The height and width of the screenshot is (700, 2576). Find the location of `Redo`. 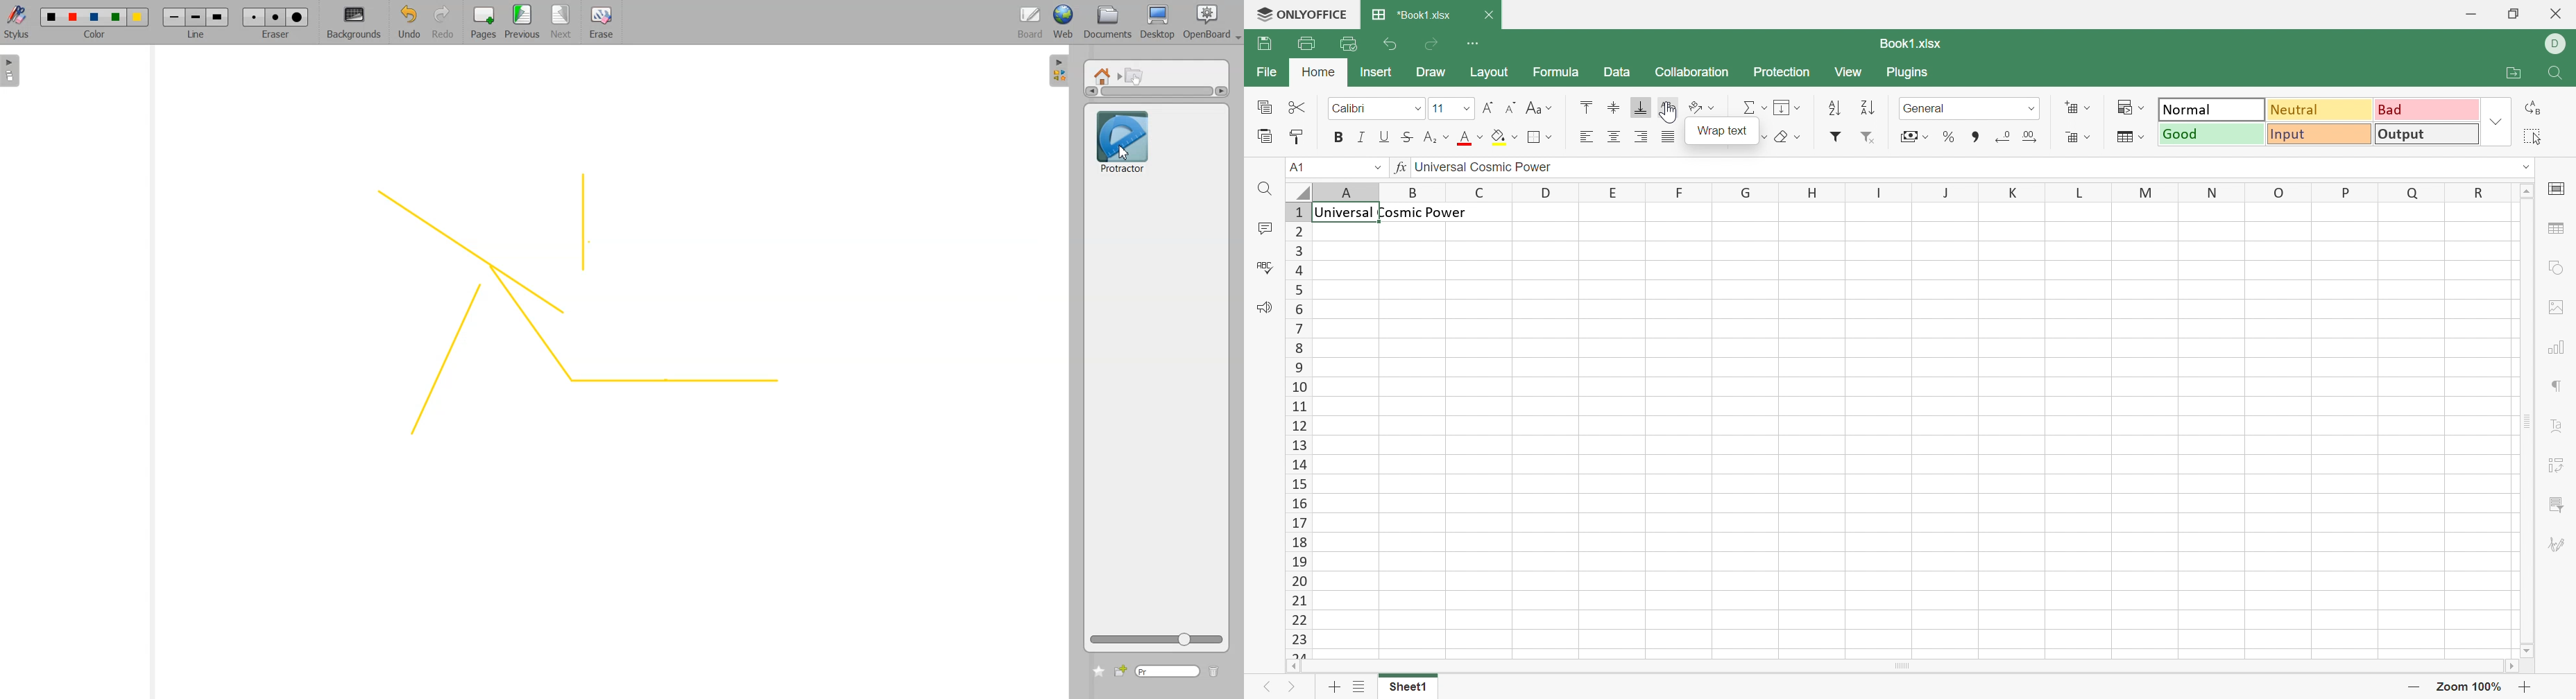

Redo is located at coordinates (1432, 46).